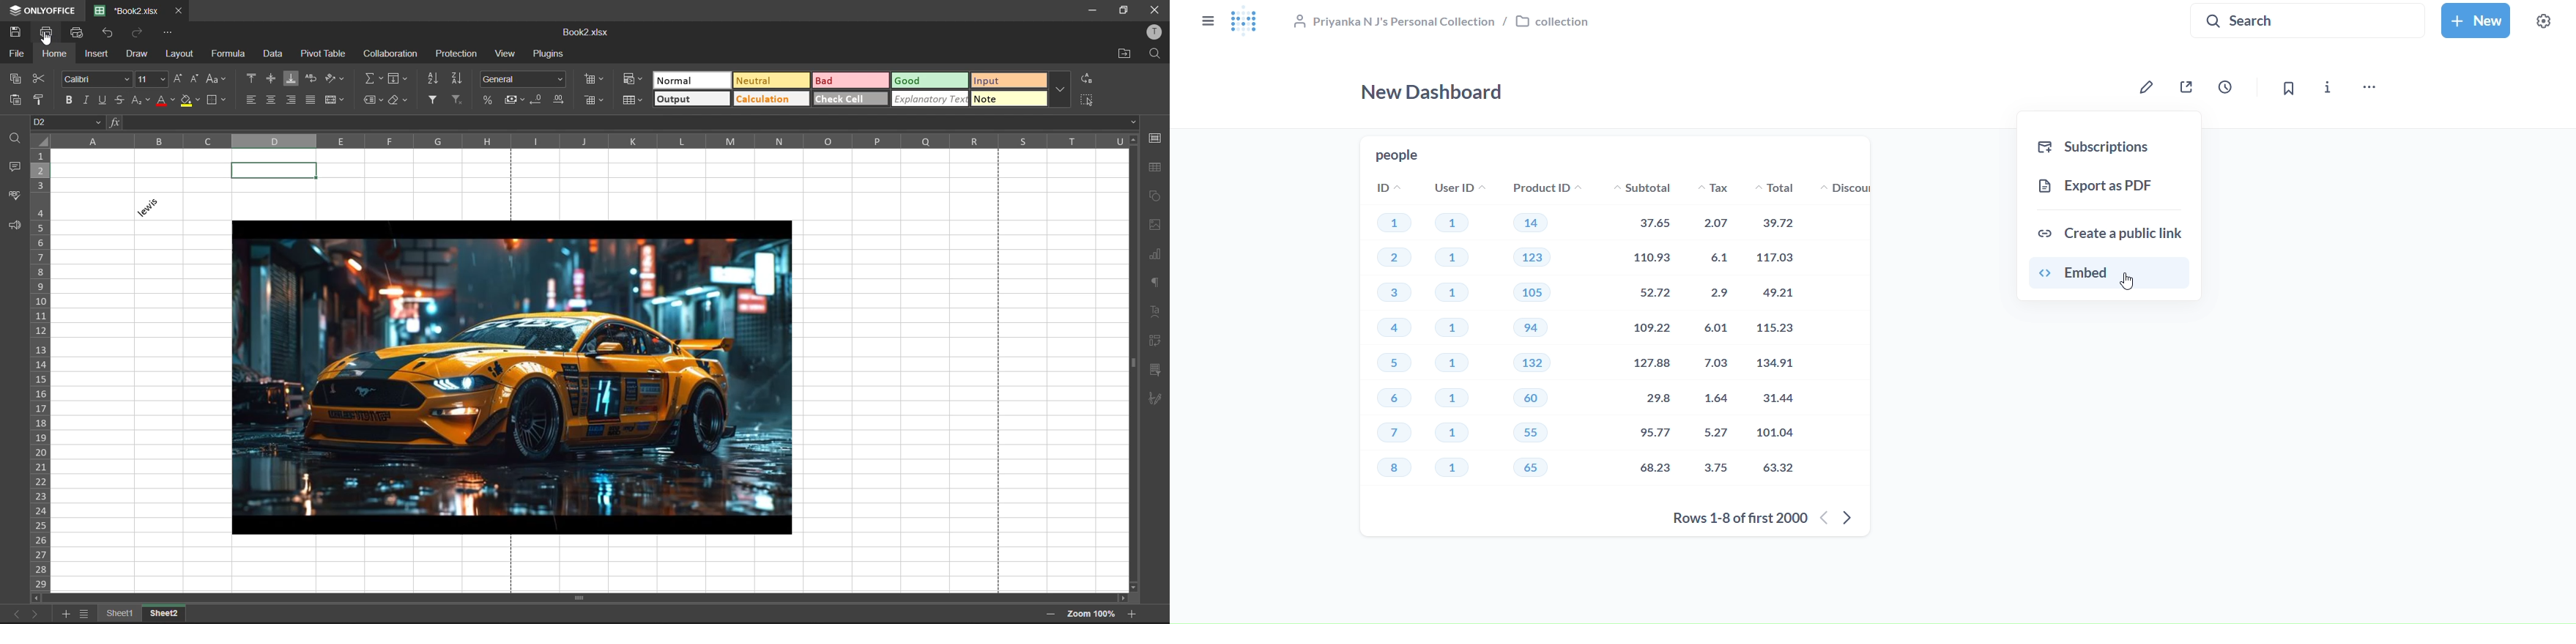 The width and height of the screenshot is (2576, 644). I want to click on redo, so click(138, 33).